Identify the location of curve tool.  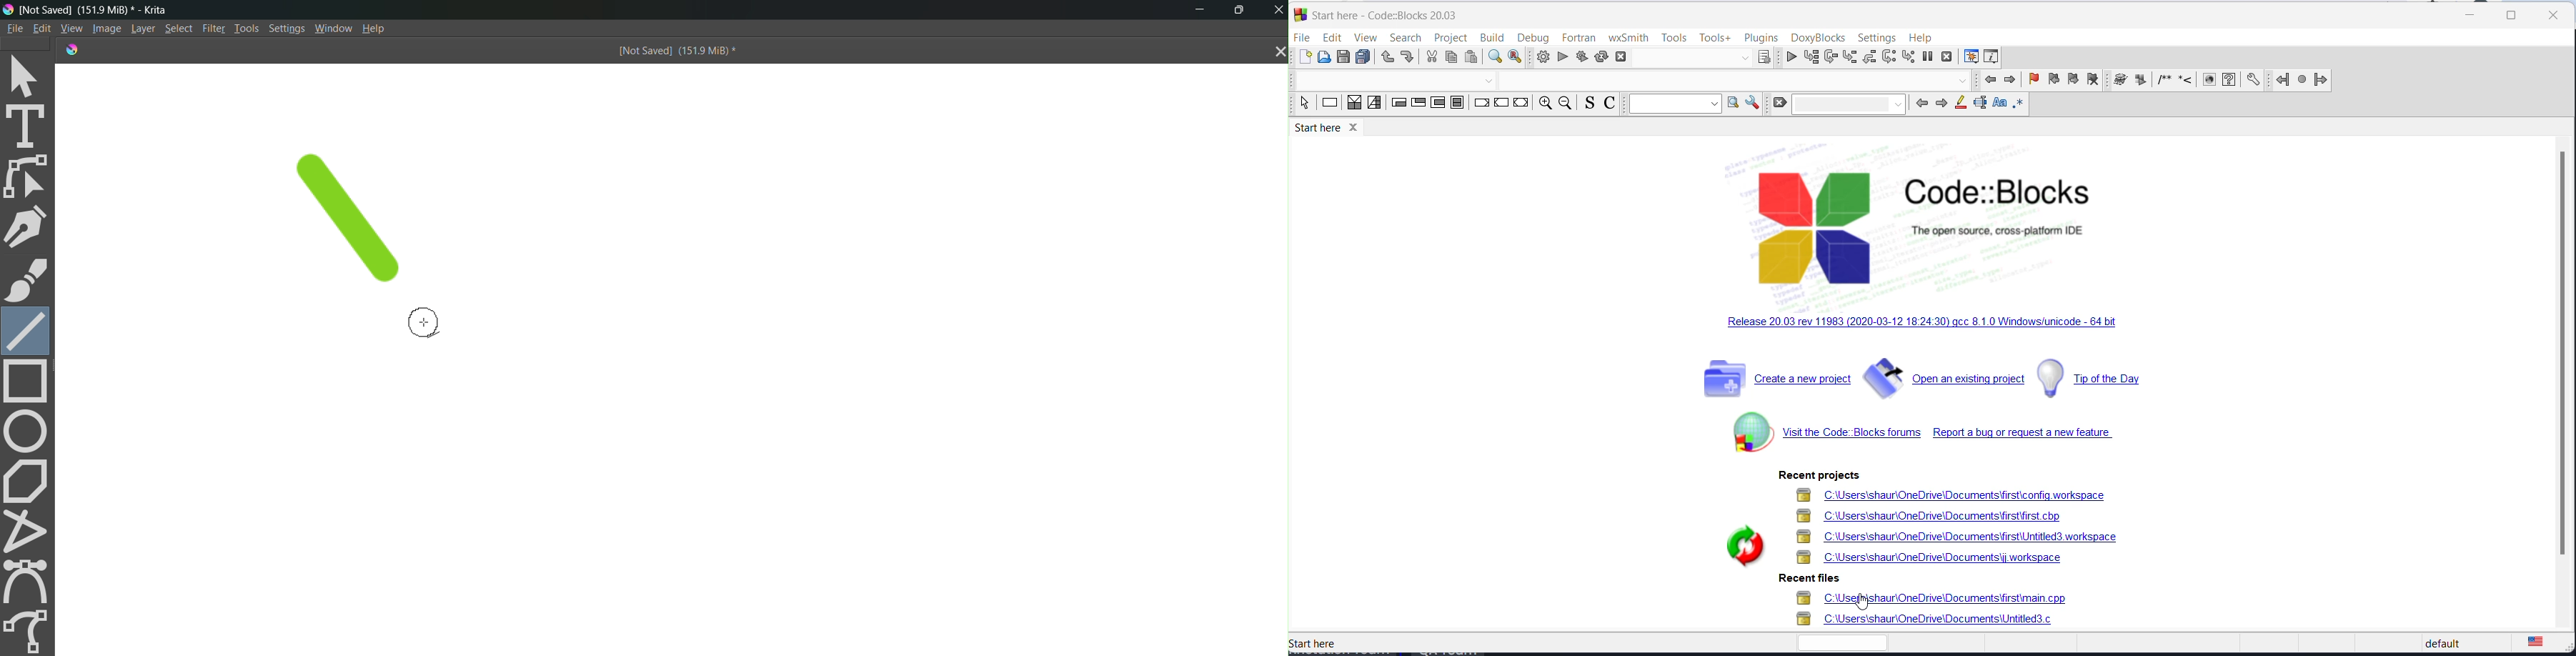
(30, 581).